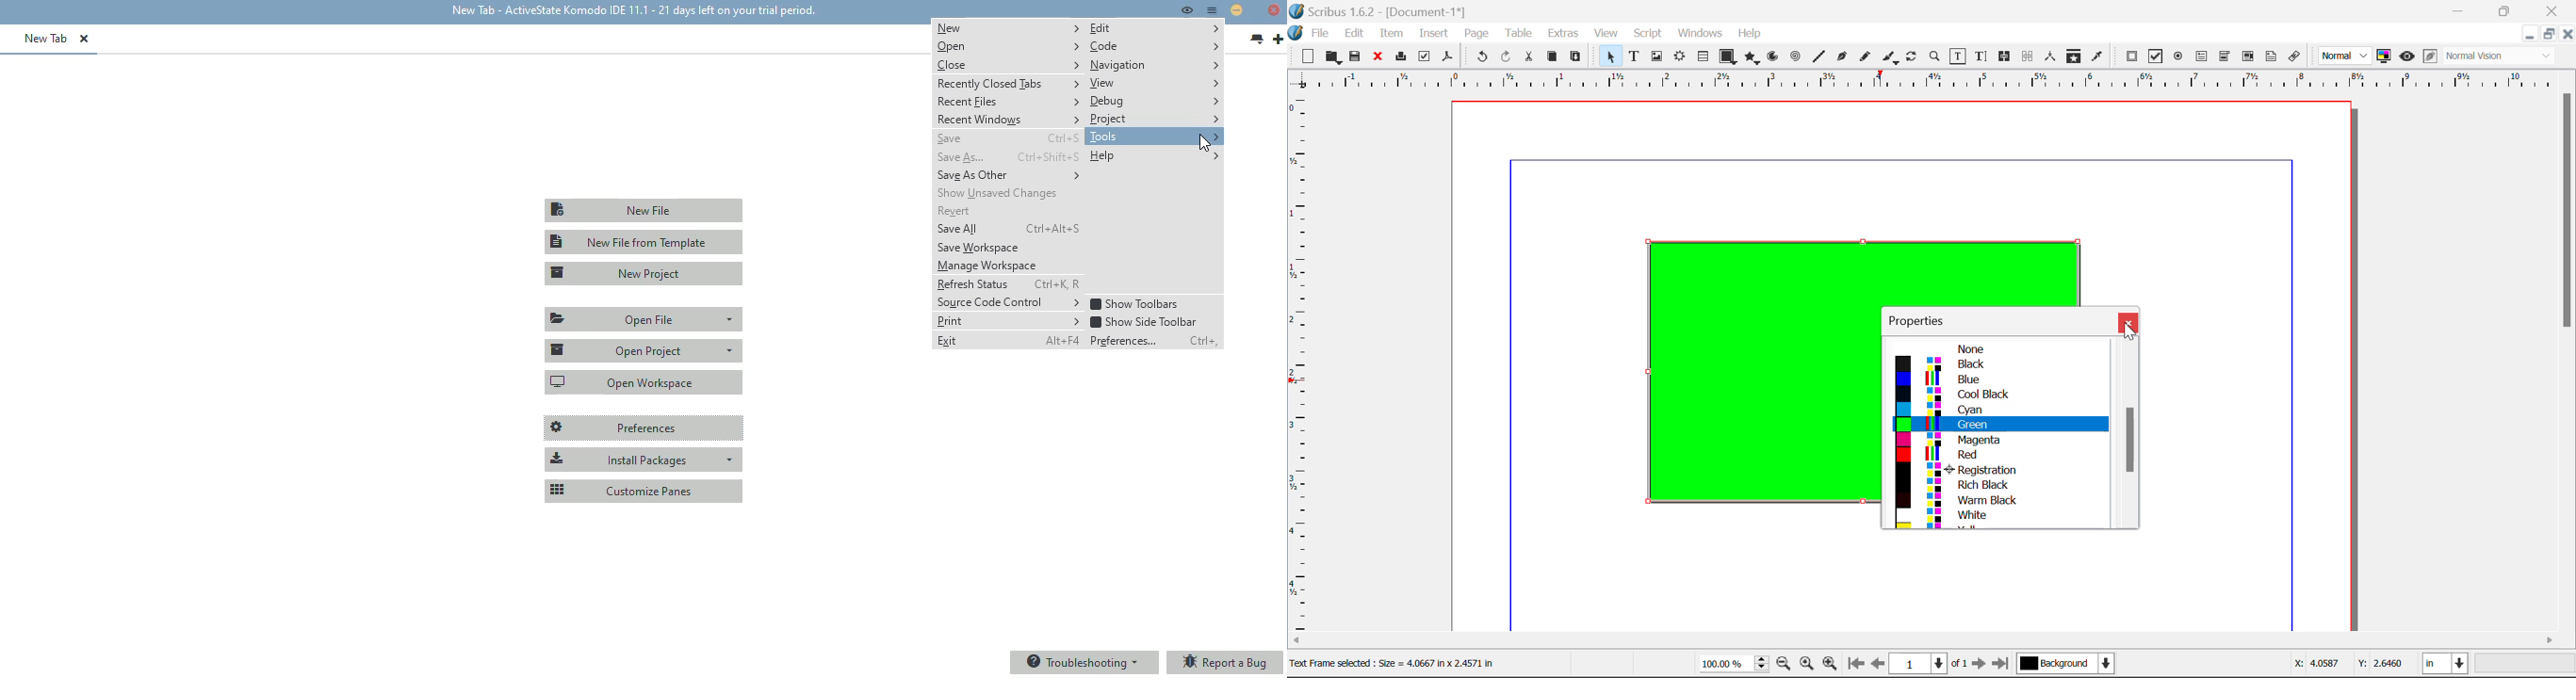 The height and width of the screenshot is (700, 2576). What do you see at coordinates (2549, 34) in the screenshot?
I see `Minimize` at bounding box center [2549, 34].